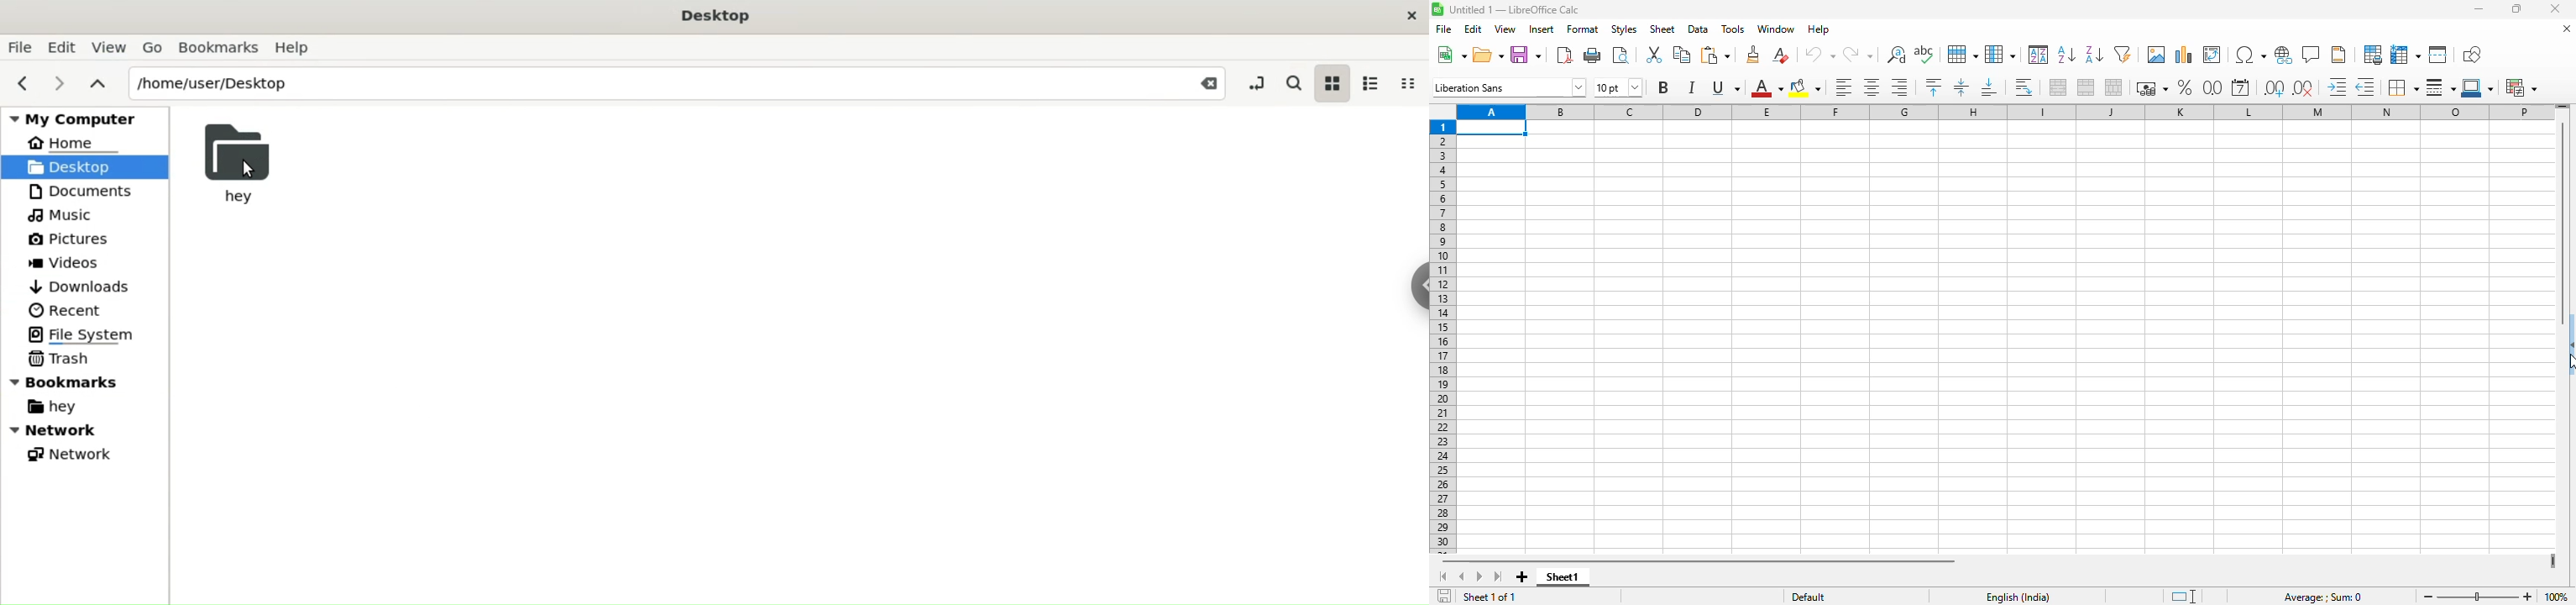 Image resolution: width=2576 pixels, height=616 pixels. I want to click on split window, so click(2438, 55).